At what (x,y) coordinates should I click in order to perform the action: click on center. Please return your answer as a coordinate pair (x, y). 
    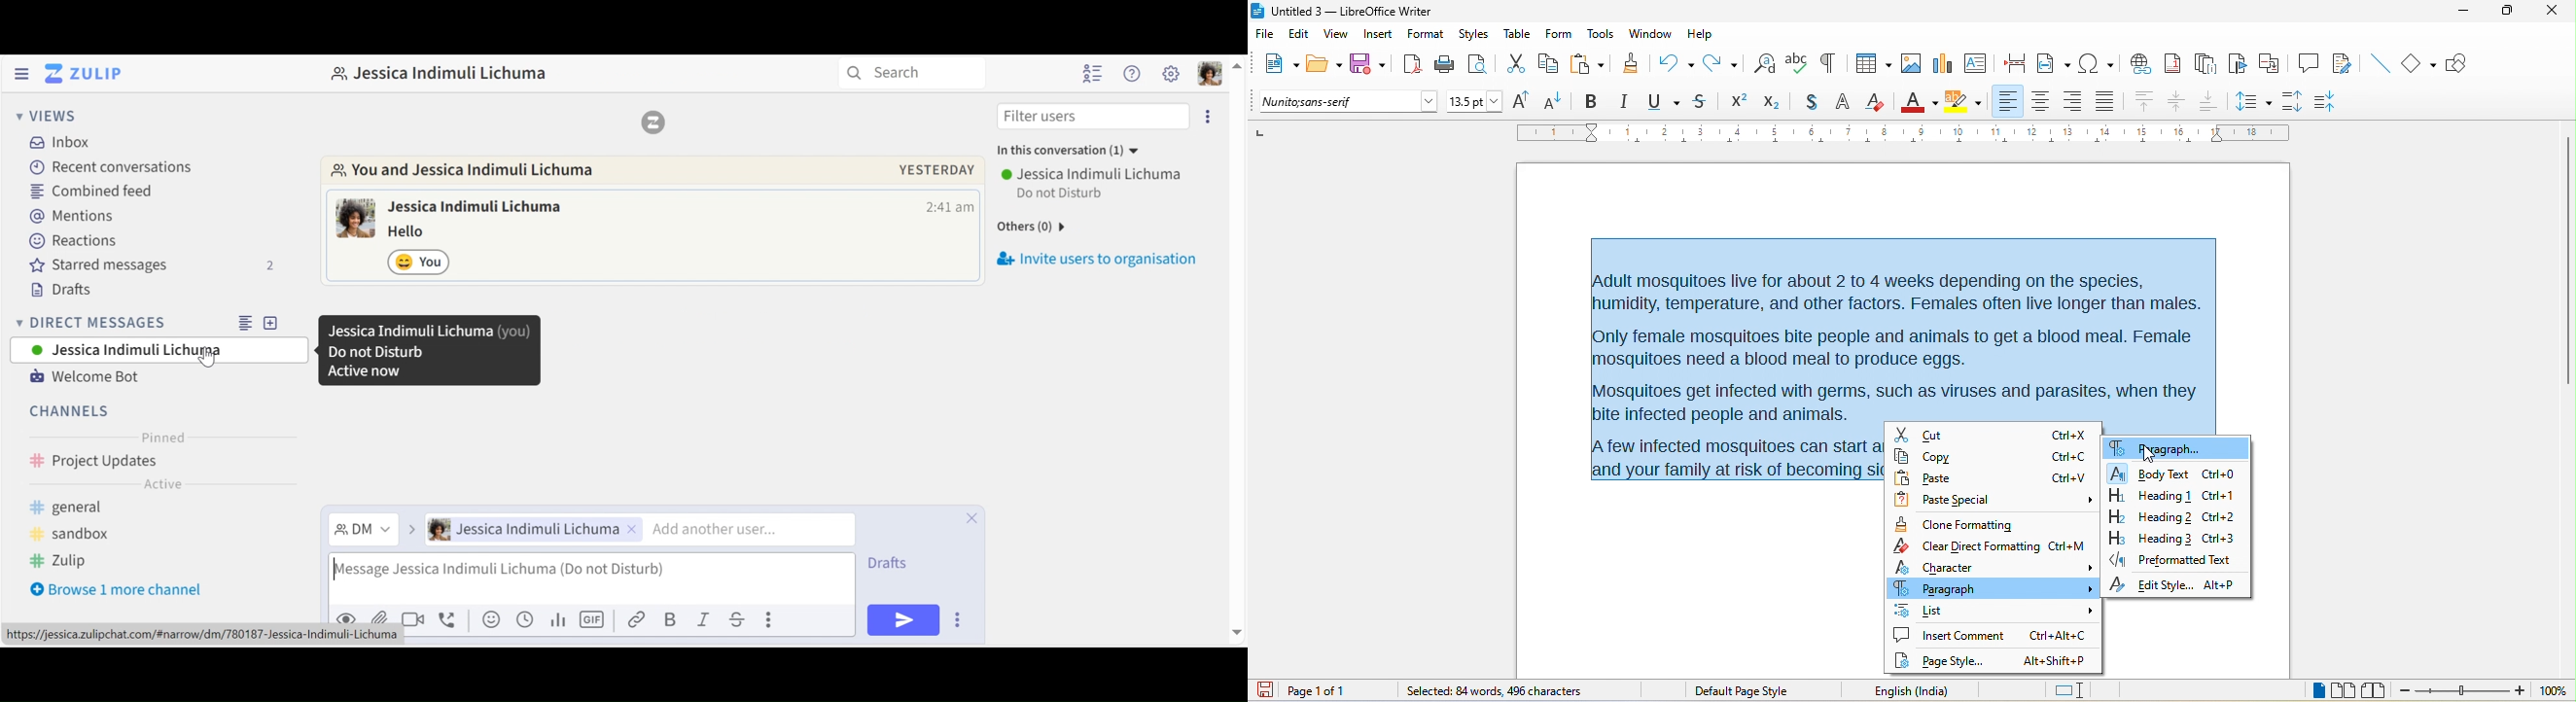
    Looking at the image, I should click on (2178, 102).